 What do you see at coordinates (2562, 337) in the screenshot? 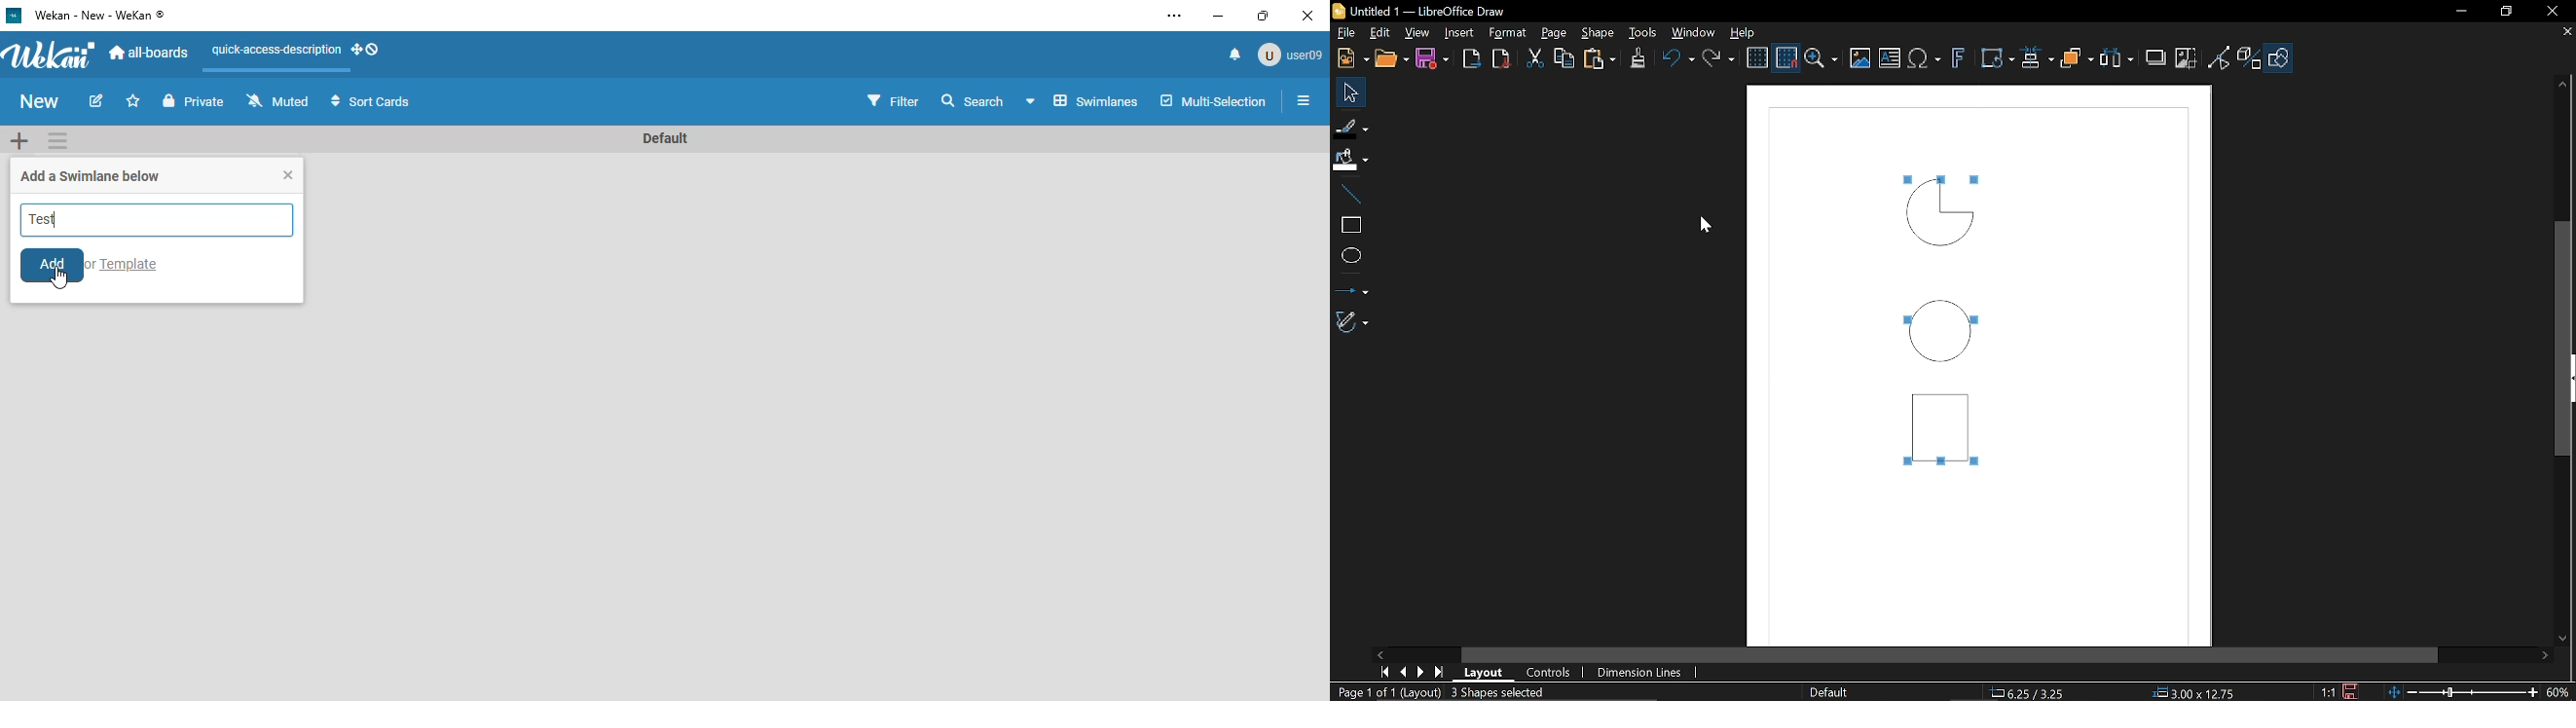
I see `Vertical scrollbar` at bounding box center [2562, 337].